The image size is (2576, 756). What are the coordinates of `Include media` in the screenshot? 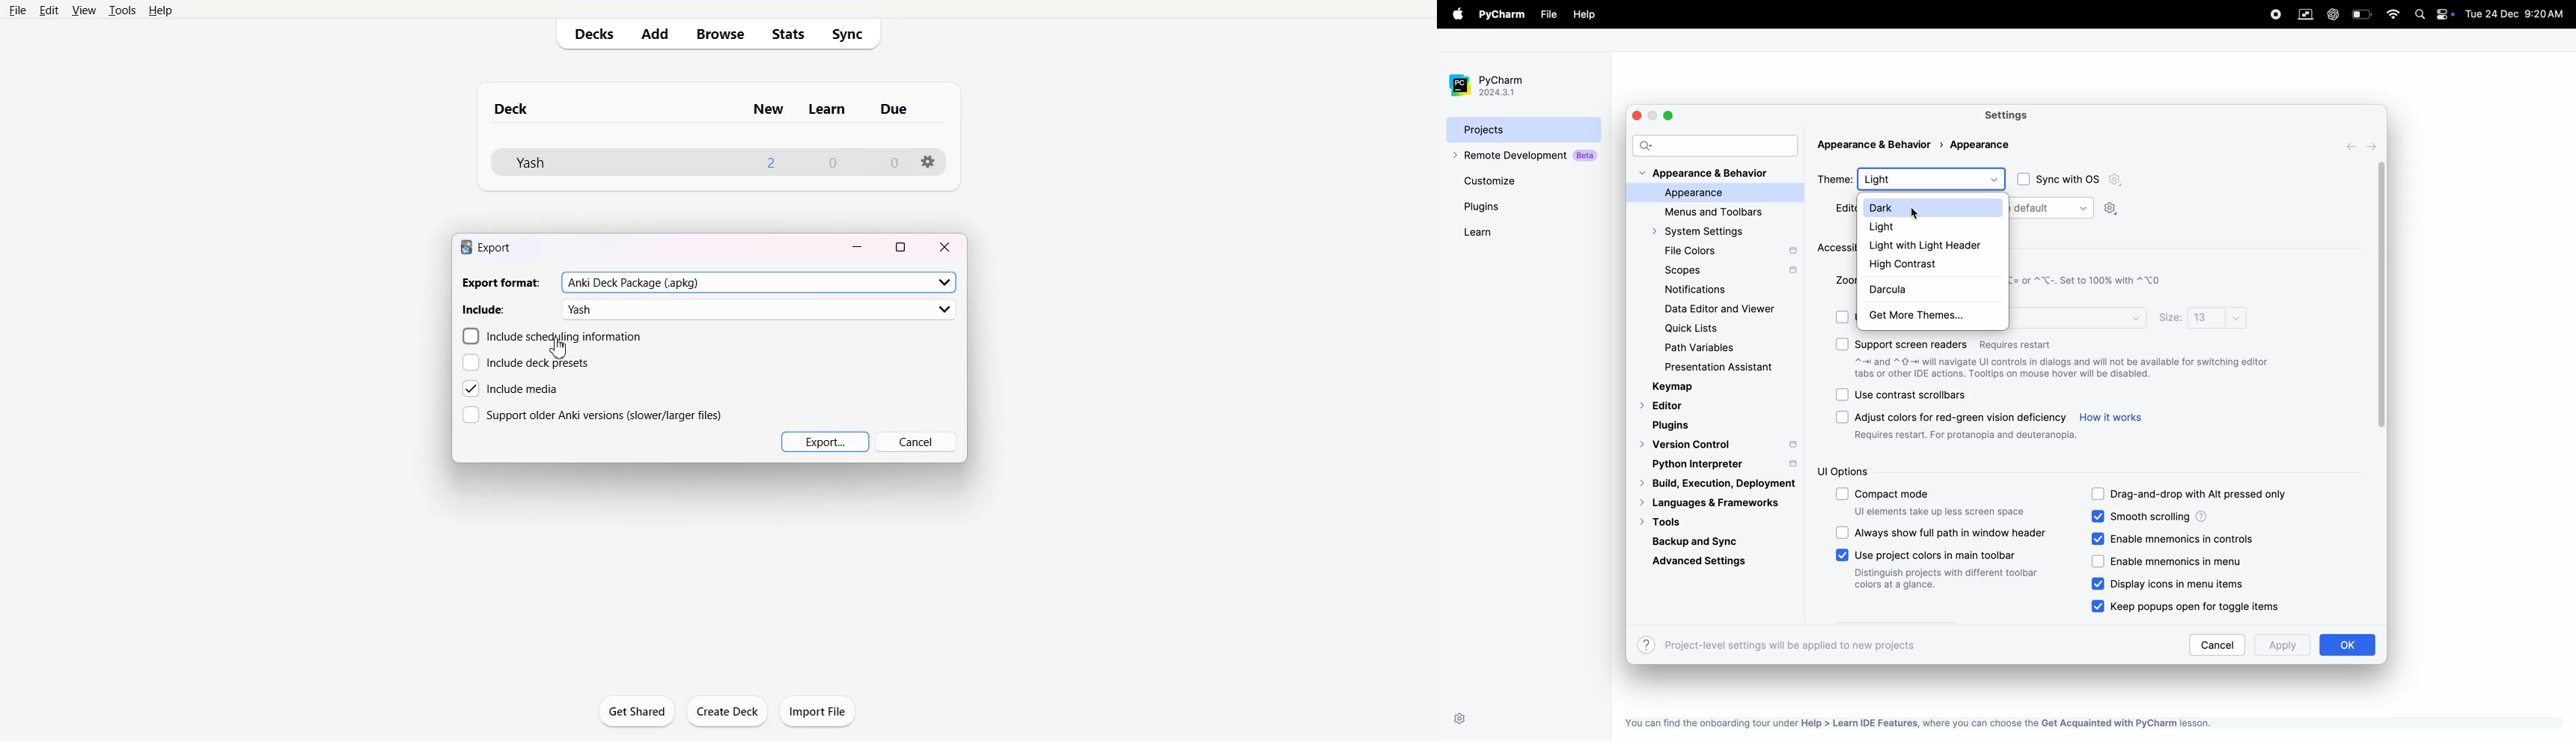 It's located at (511, 388).